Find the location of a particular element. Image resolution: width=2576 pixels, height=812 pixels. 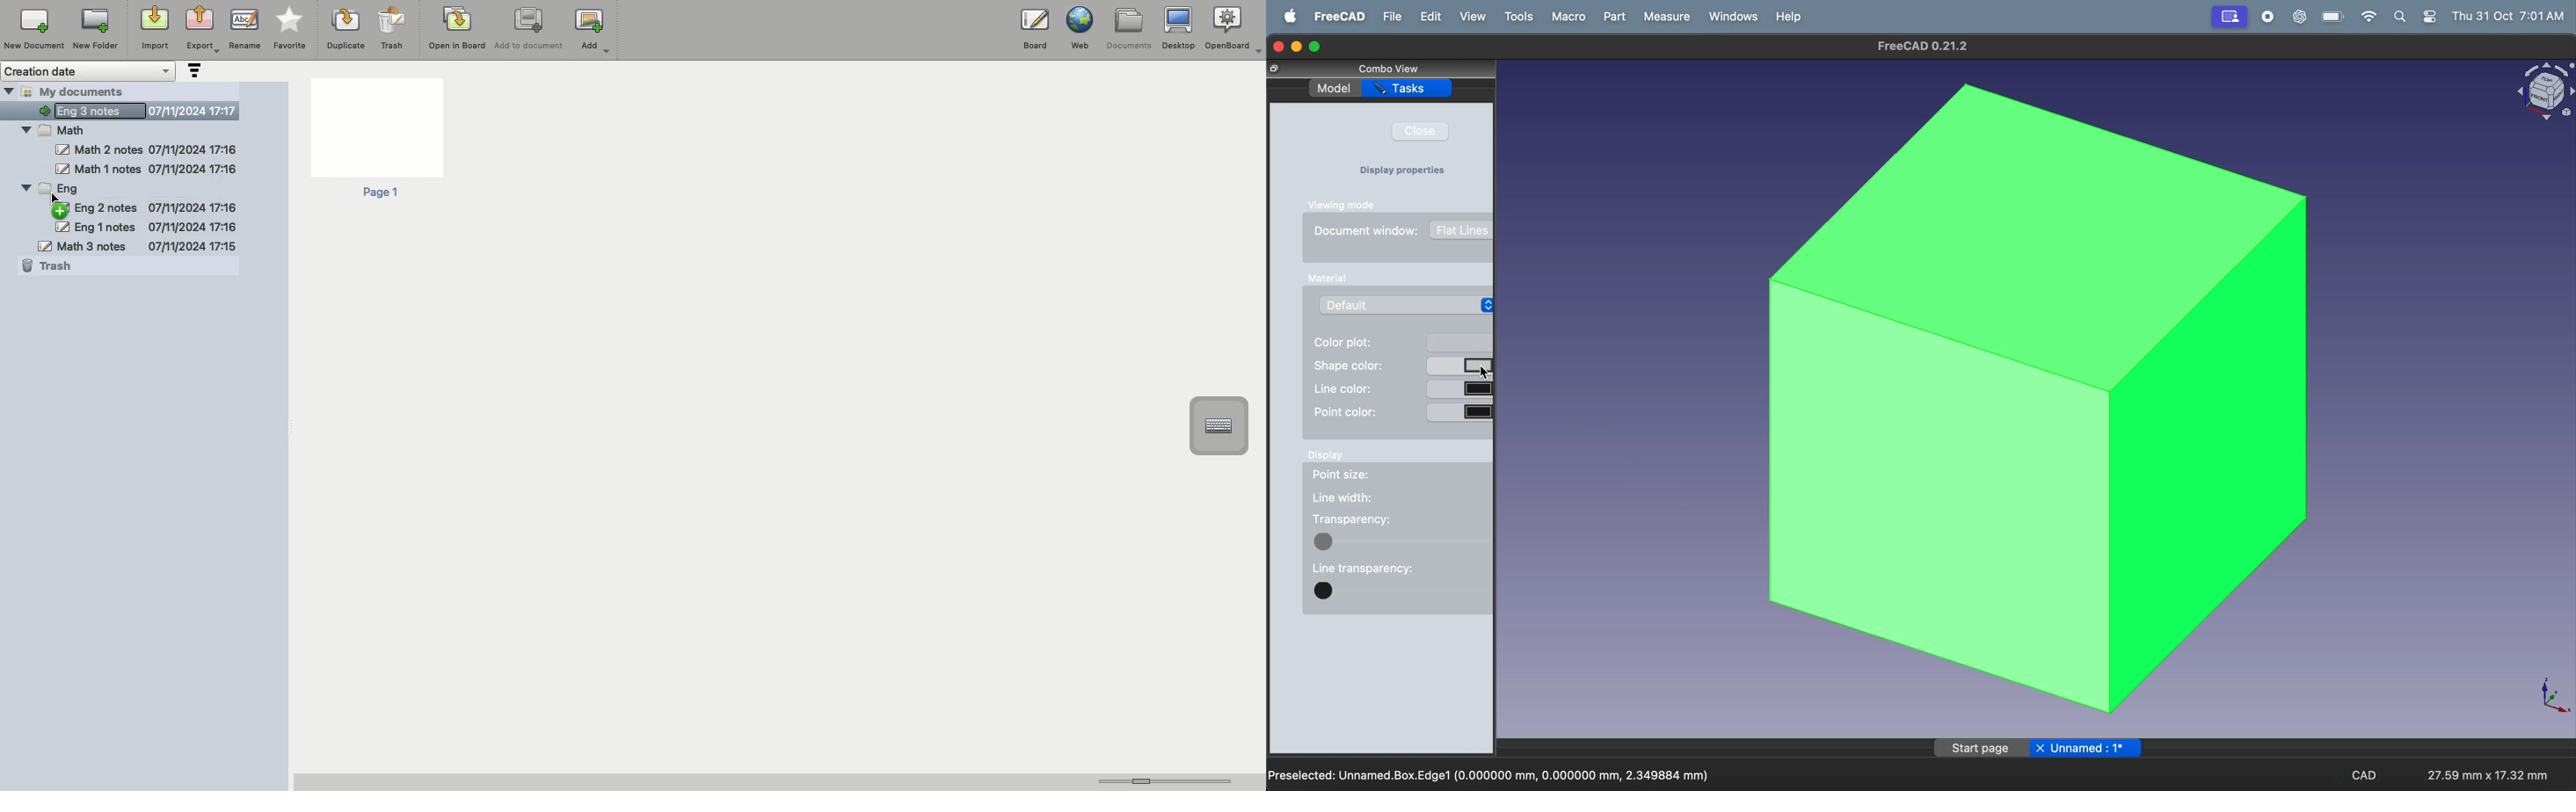

line transparency is located at coordinates (1362, 566).